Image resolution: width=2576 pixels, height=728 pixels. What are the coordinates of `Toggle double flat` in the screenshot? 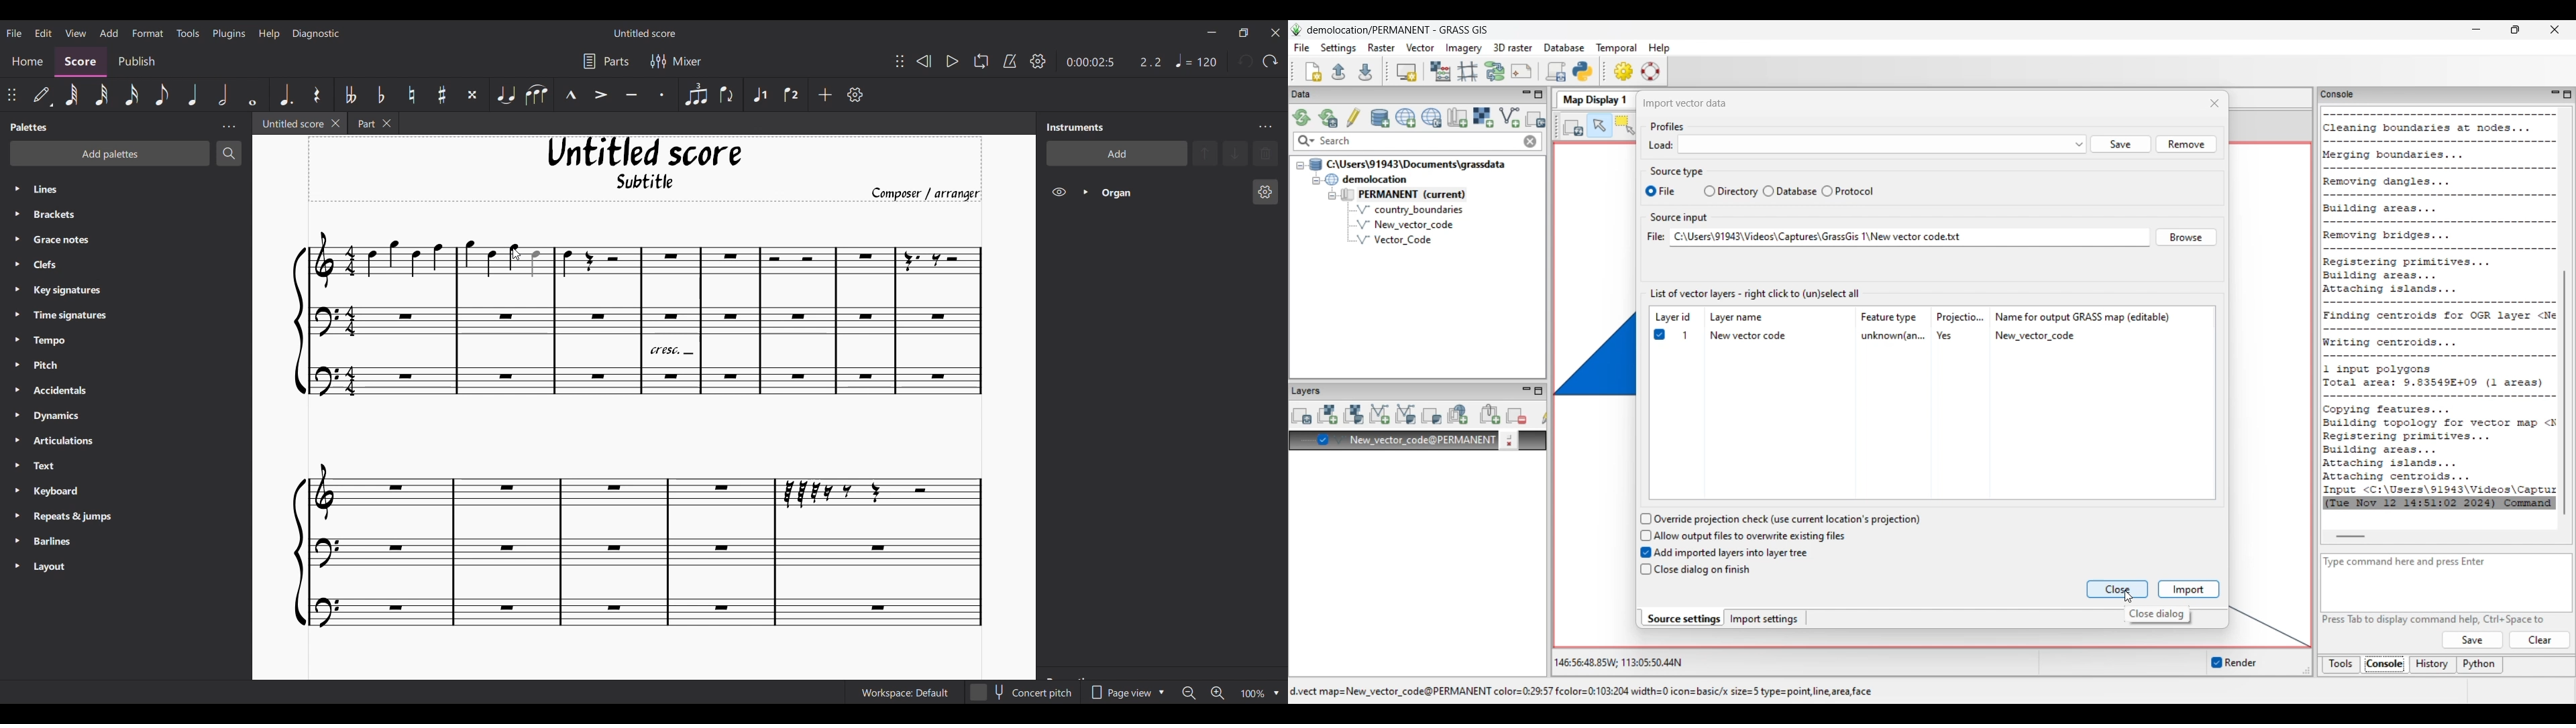 It's located at (350, 95).